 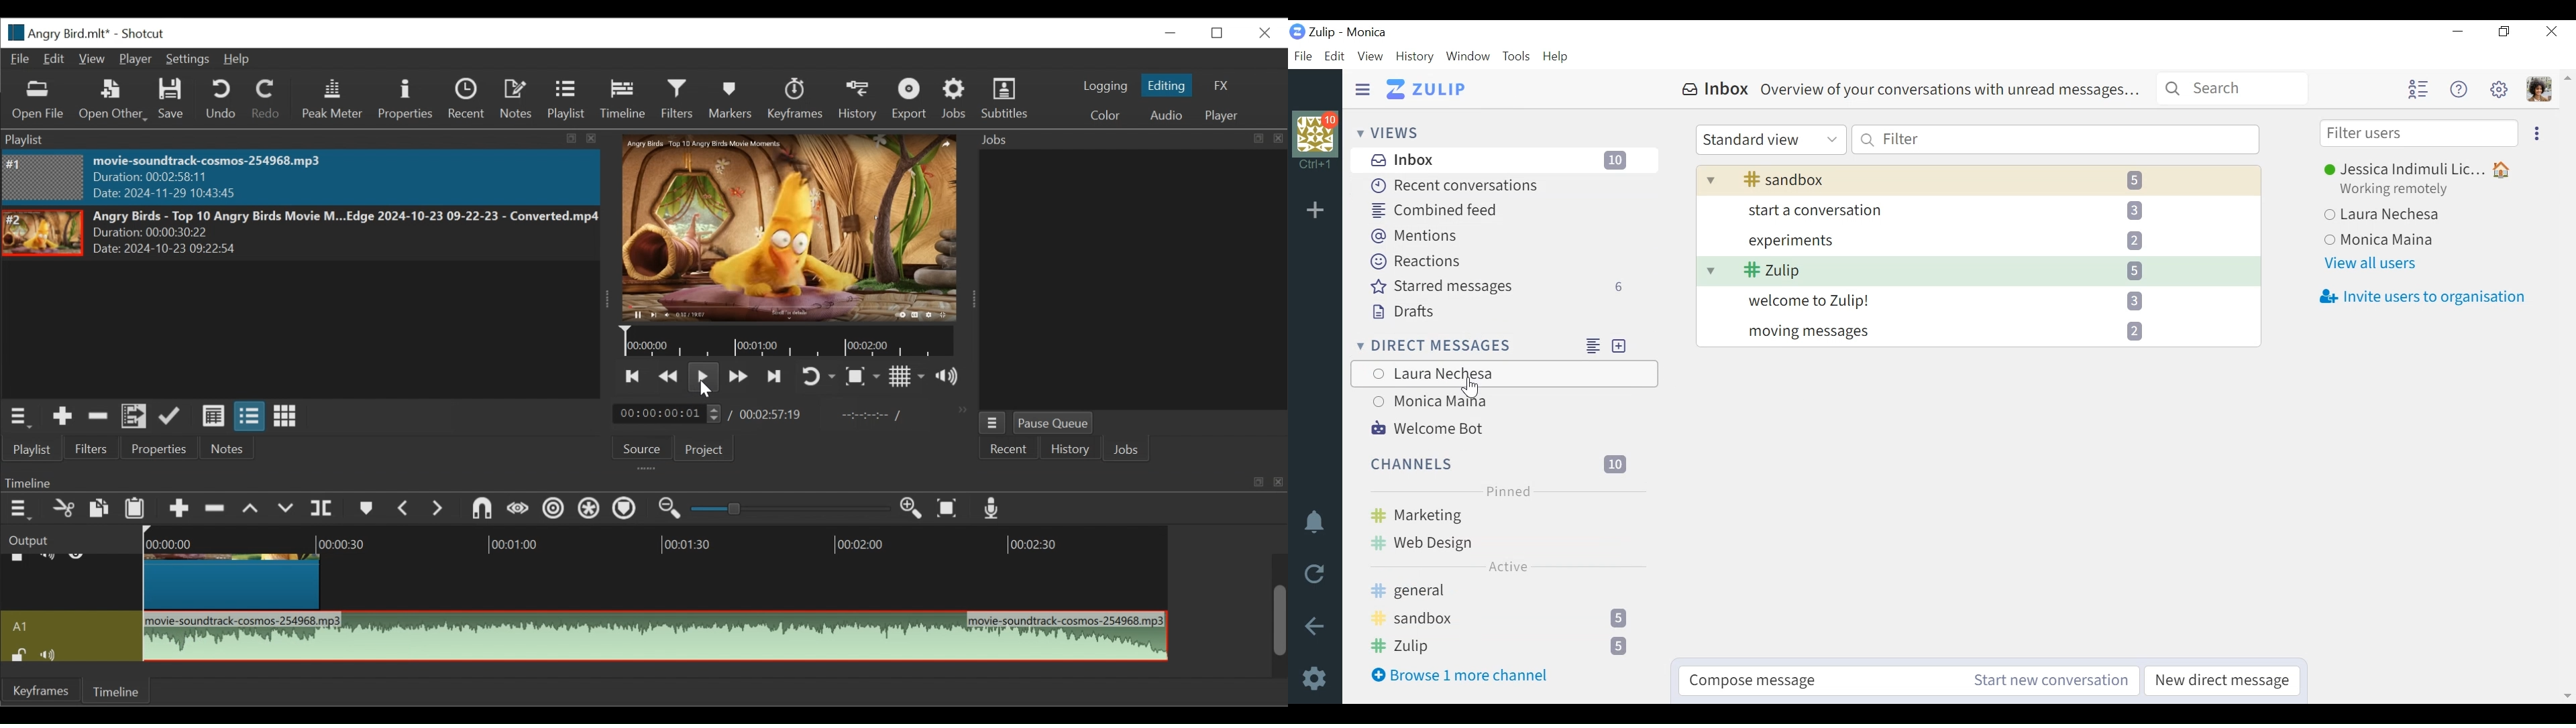 I want to click on Paste, so click(x=136, y=508).